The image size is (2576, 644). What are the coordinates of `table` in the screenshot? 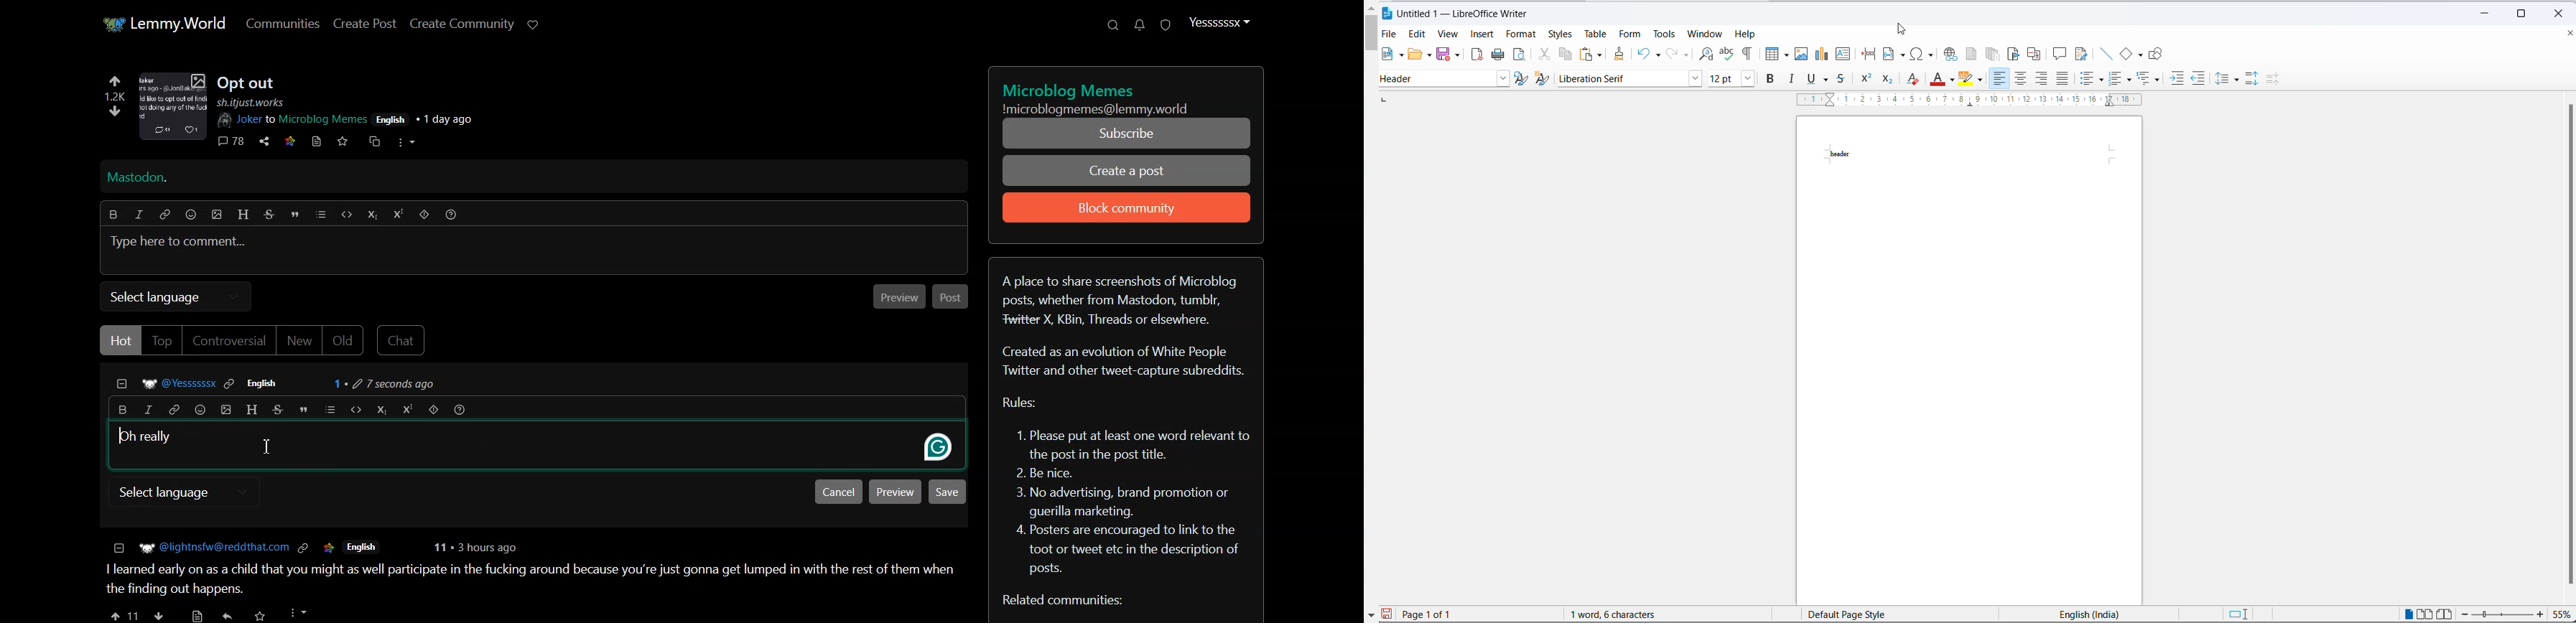 It's located at (1598, 33).